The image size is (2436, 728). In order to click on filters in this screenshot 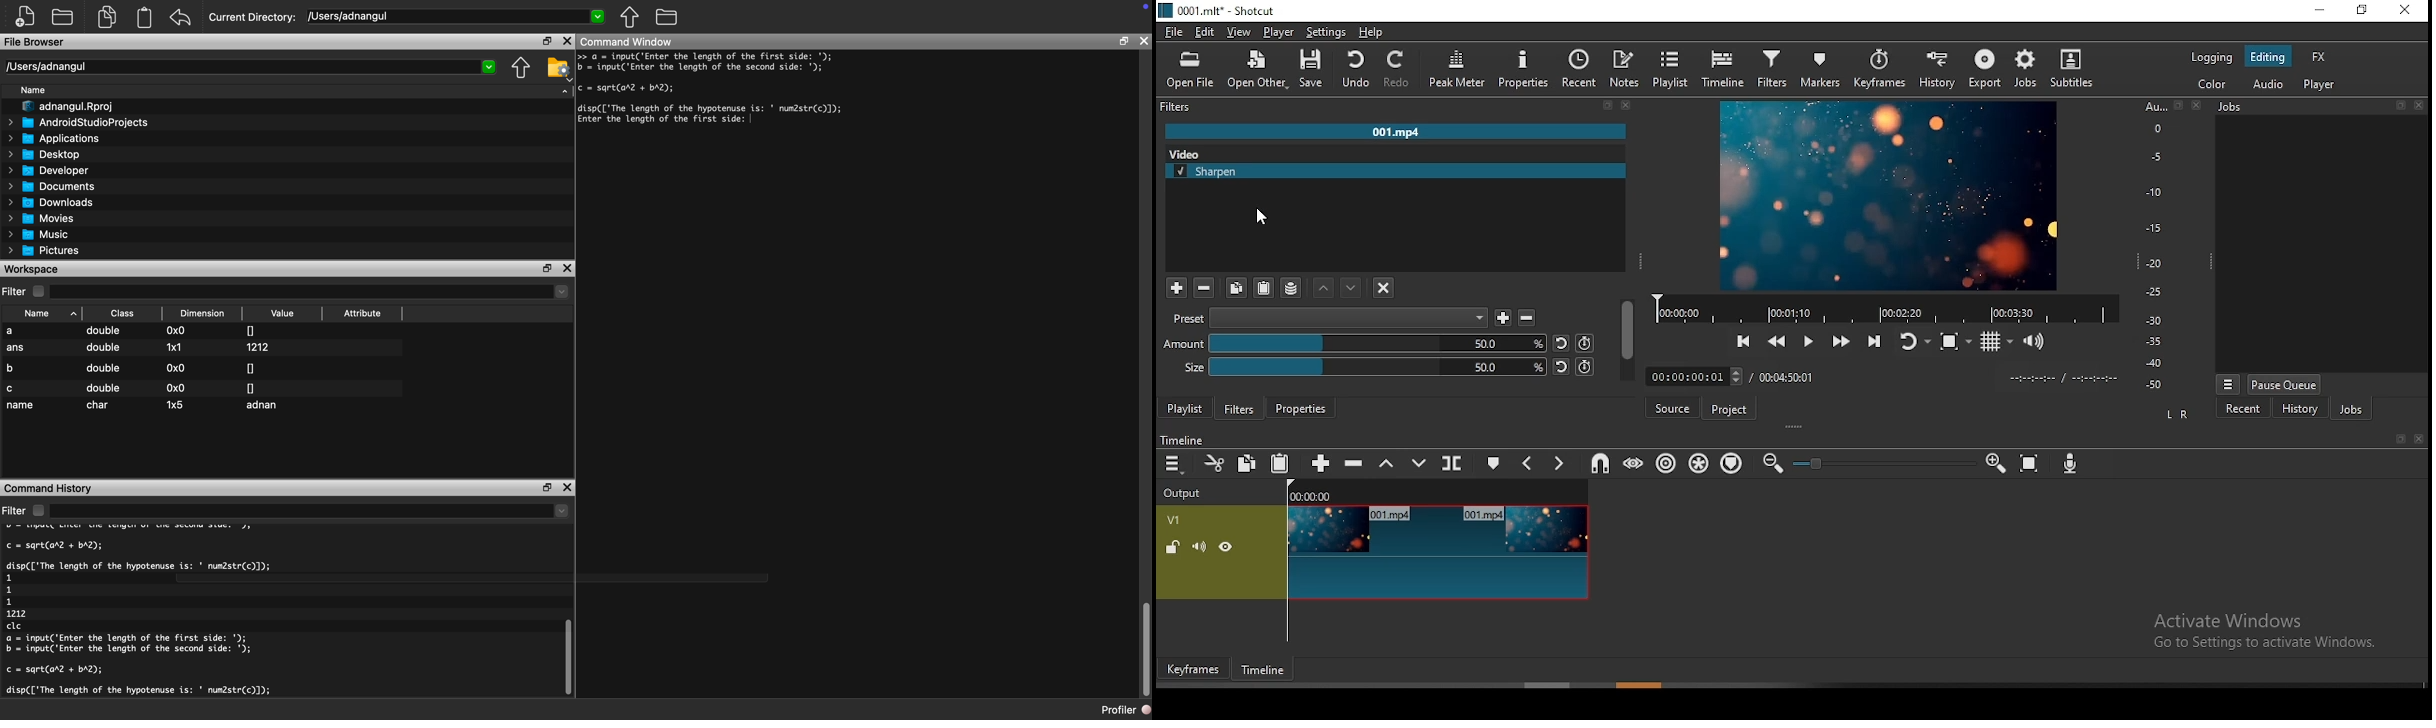, I will do `click(1773, 69)`.